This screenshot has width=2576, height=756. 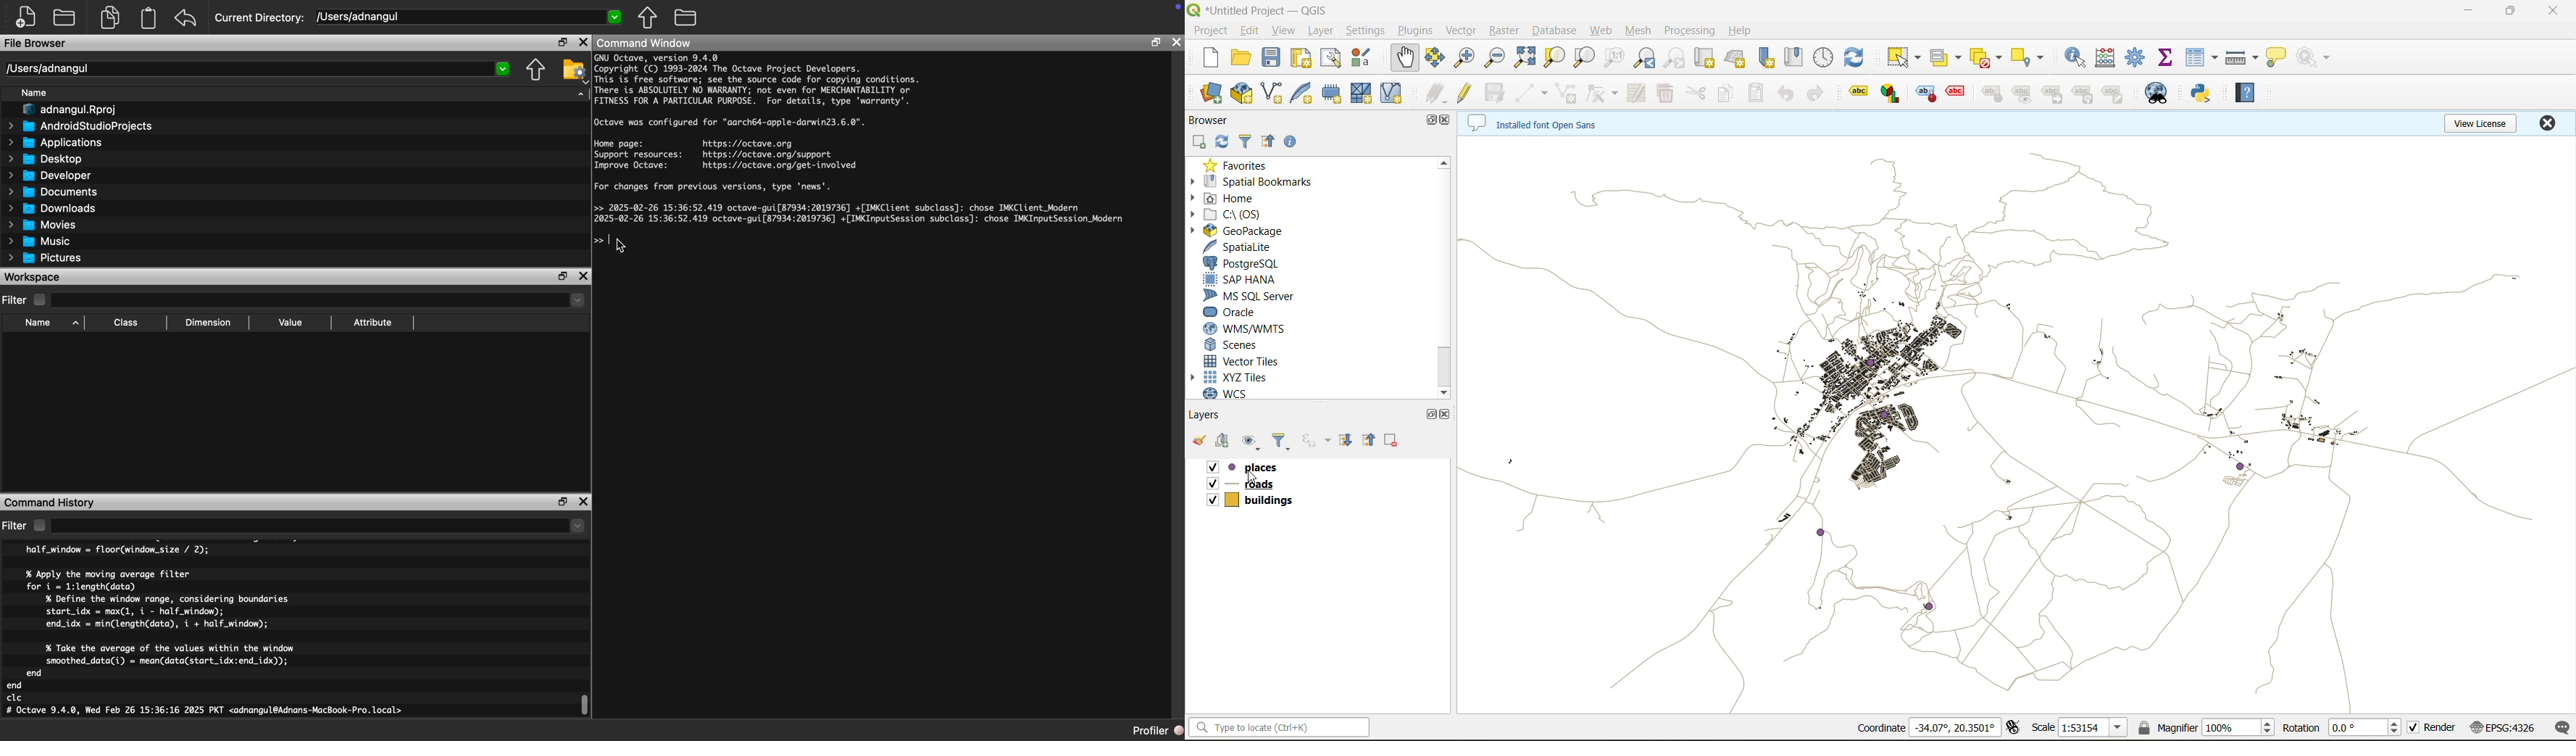 I want to click on database, so click(x=1555, y=31).